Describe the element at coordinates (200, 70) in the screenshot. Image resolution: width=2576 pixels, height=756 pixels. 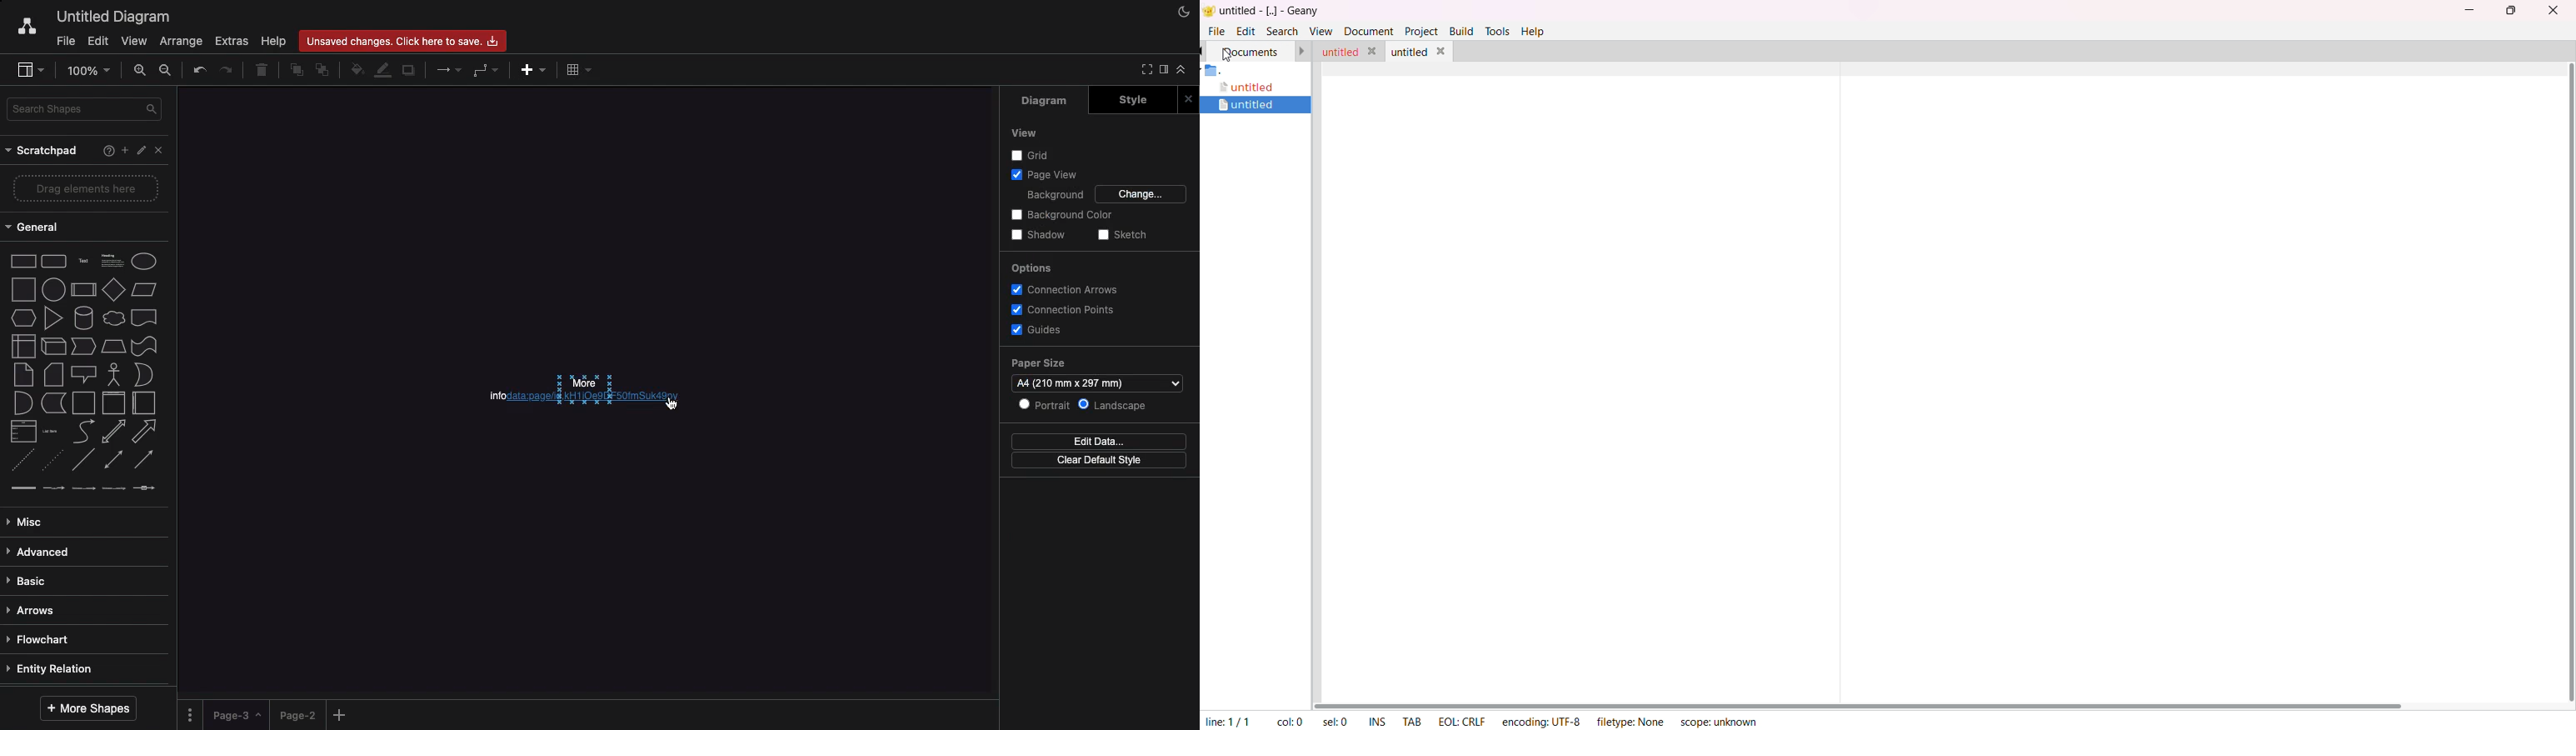
I see `Undo` at that location.